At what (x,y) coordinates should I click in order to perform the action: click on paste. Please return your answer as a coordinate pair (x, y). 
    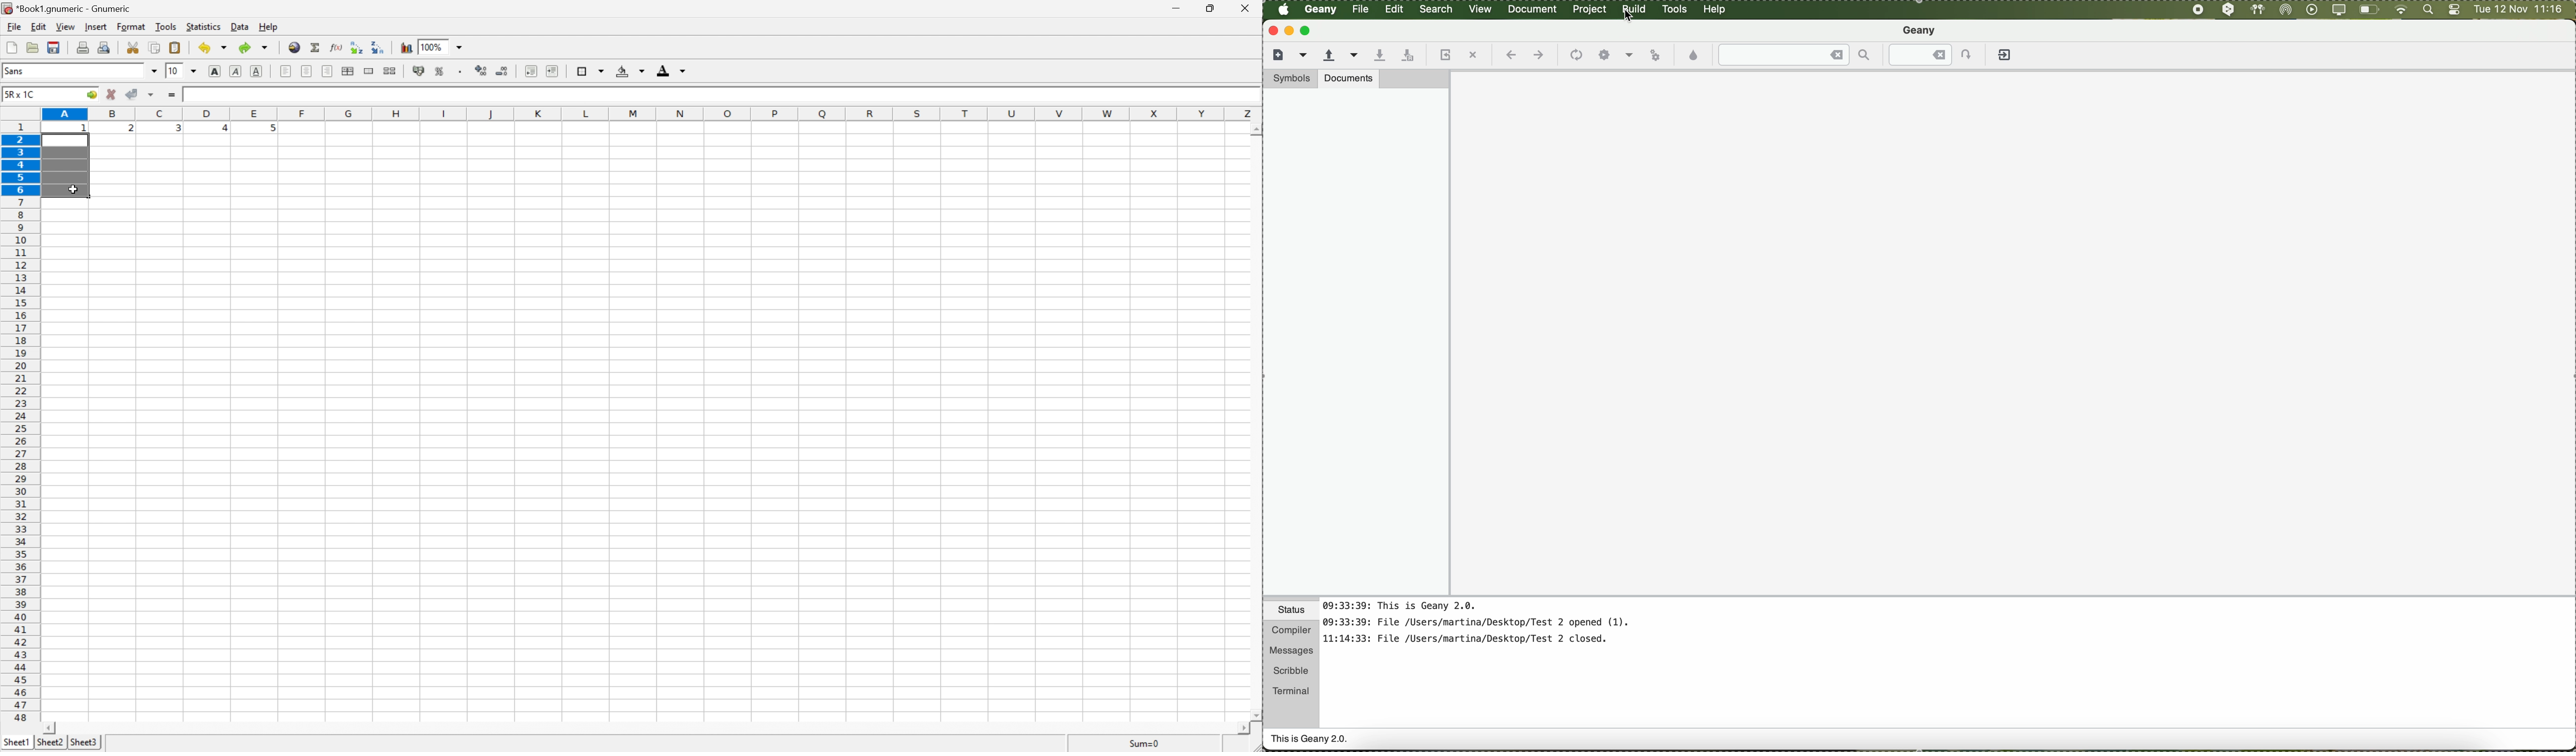
    Looking at the image, I should click on (175, 46).